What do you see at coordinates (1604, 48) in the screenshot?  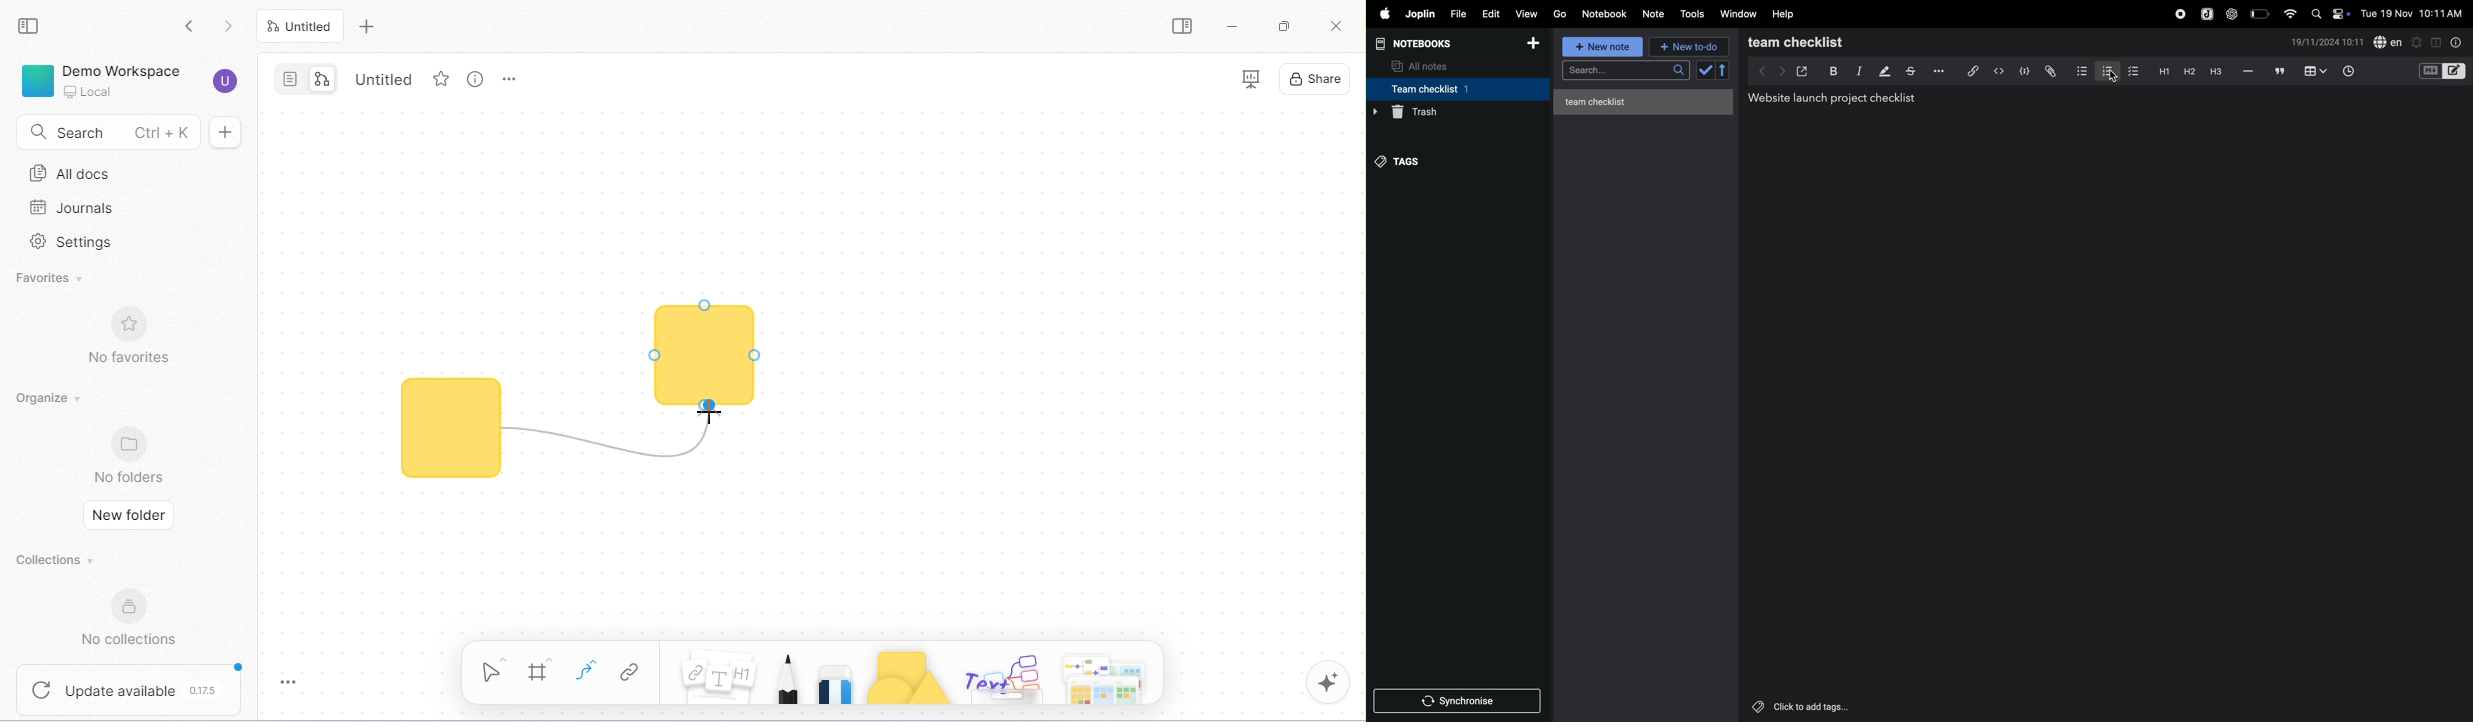 I see `new note` at bounding box center [1604, 48].